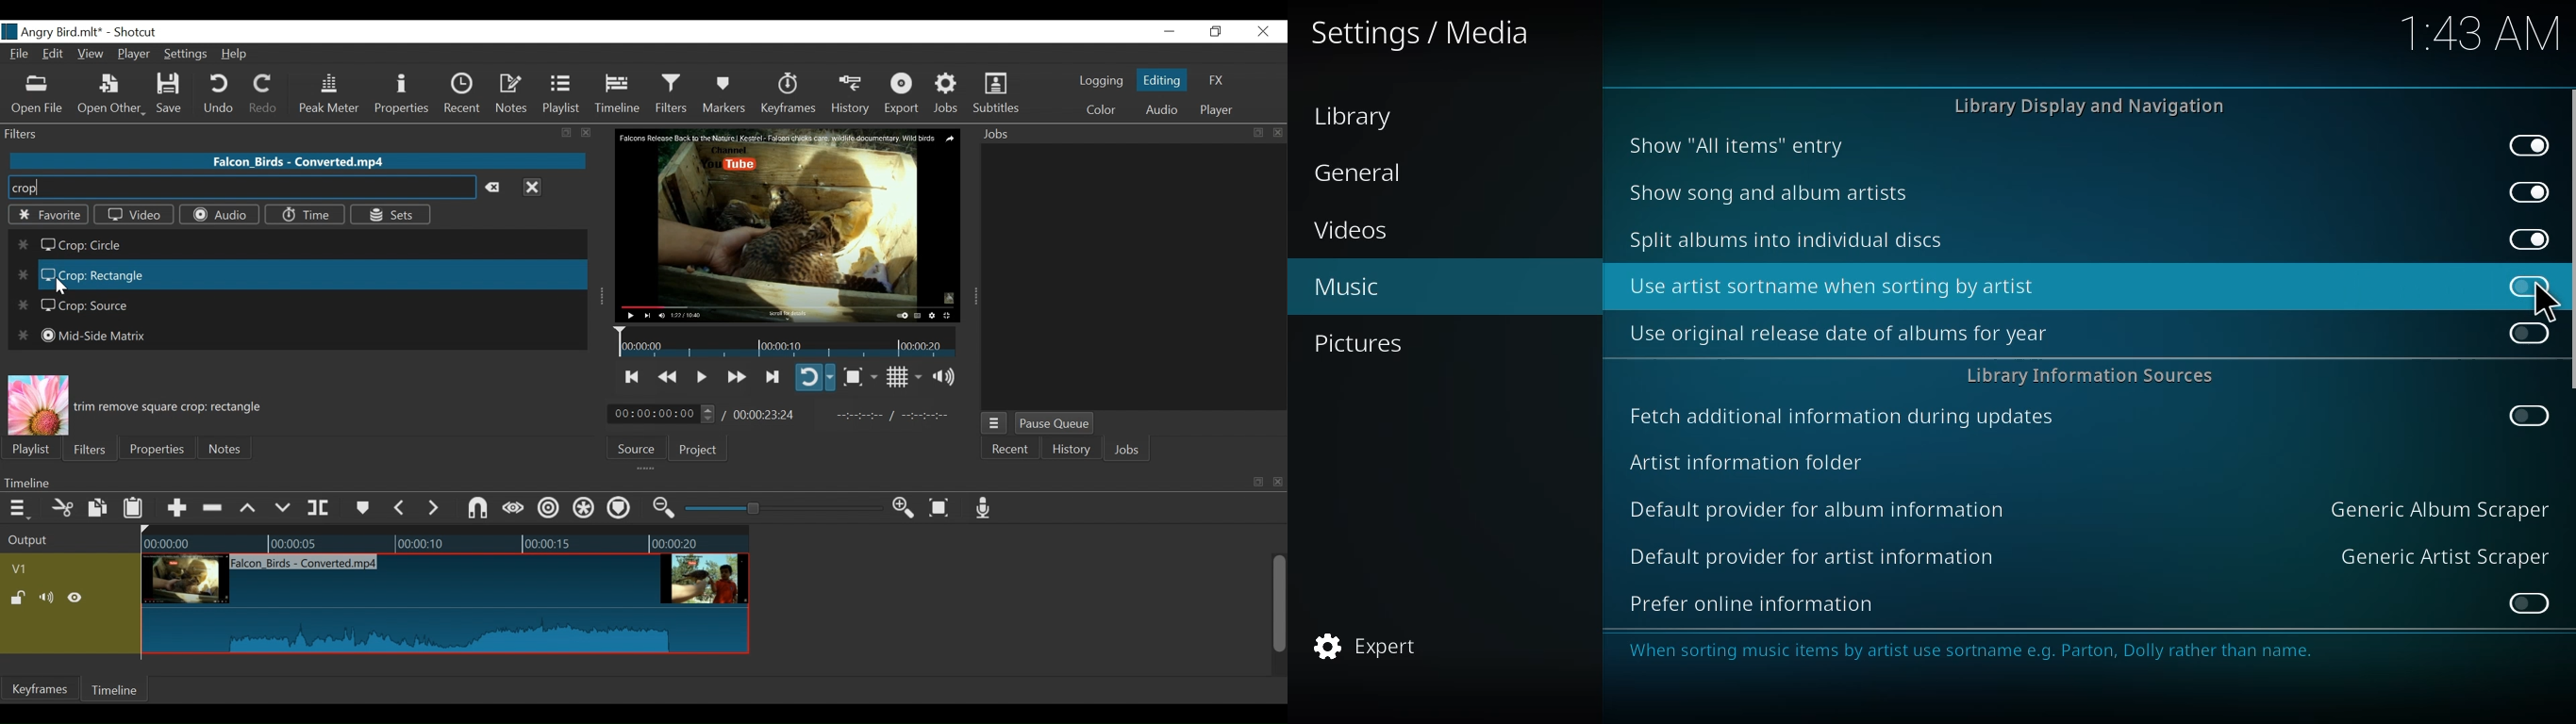 This screenshot has width=2576, height=728. What do you see at coordinates (2529, 143) in the screenshot?
I see `enabled` at bounding box center [2529, 143].